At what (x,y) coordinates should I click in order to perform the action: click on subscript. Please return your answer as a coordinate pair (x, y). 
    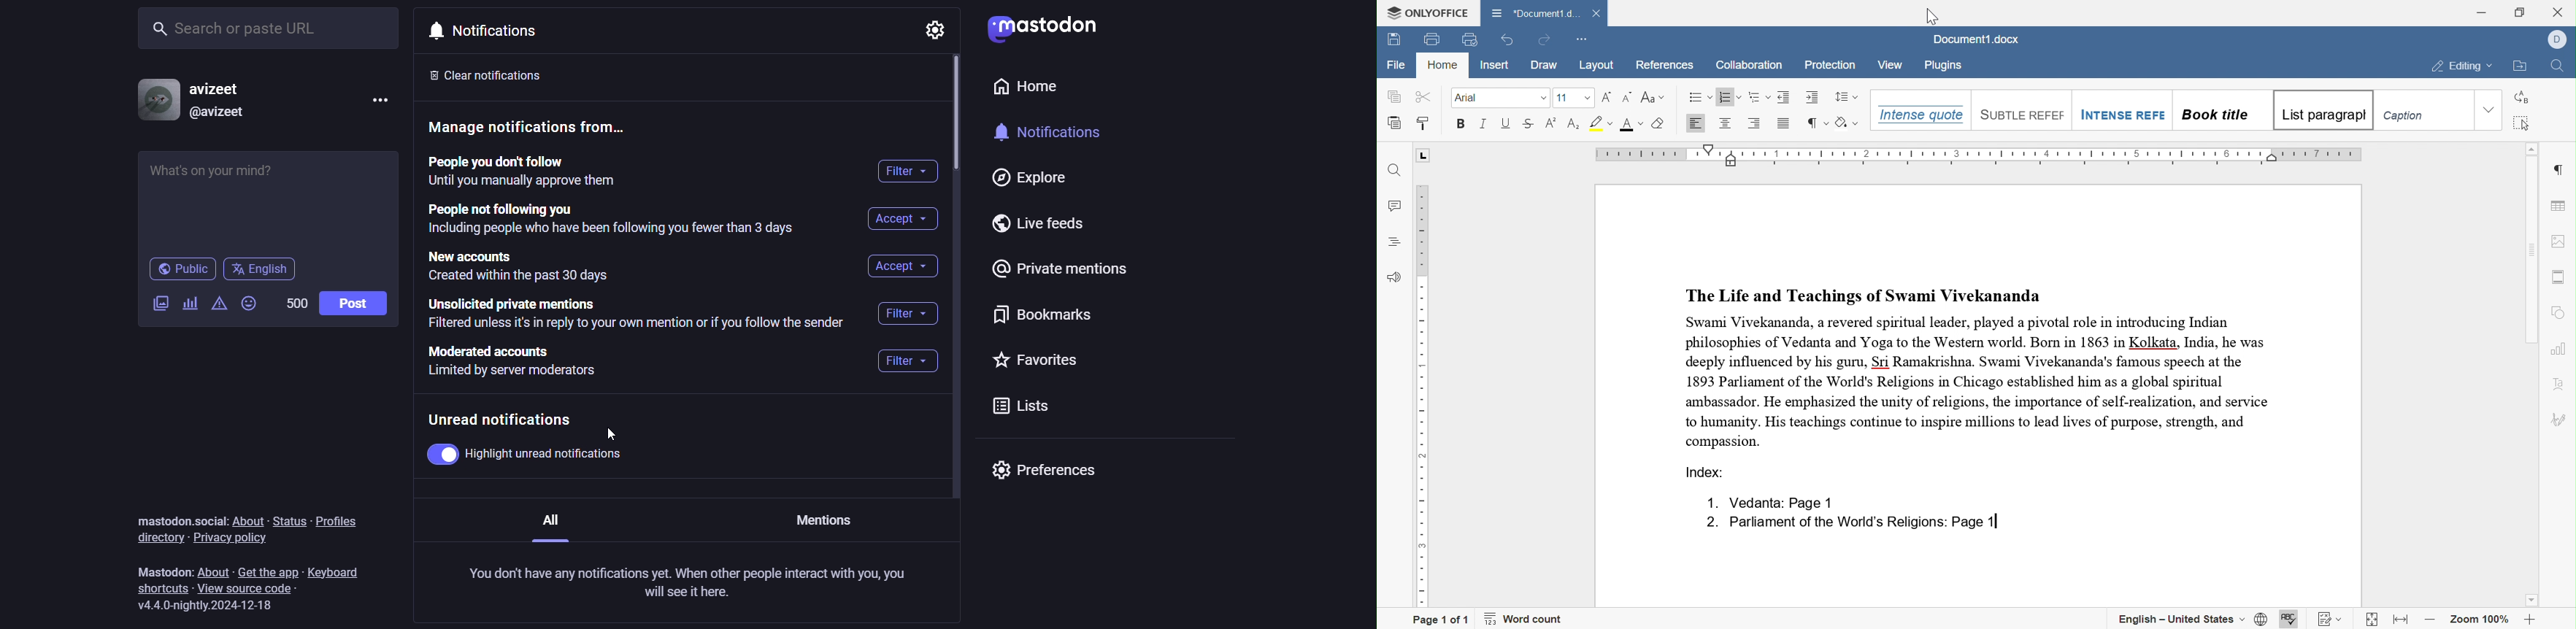
    Looking at the image, I should click on (1574, 124).